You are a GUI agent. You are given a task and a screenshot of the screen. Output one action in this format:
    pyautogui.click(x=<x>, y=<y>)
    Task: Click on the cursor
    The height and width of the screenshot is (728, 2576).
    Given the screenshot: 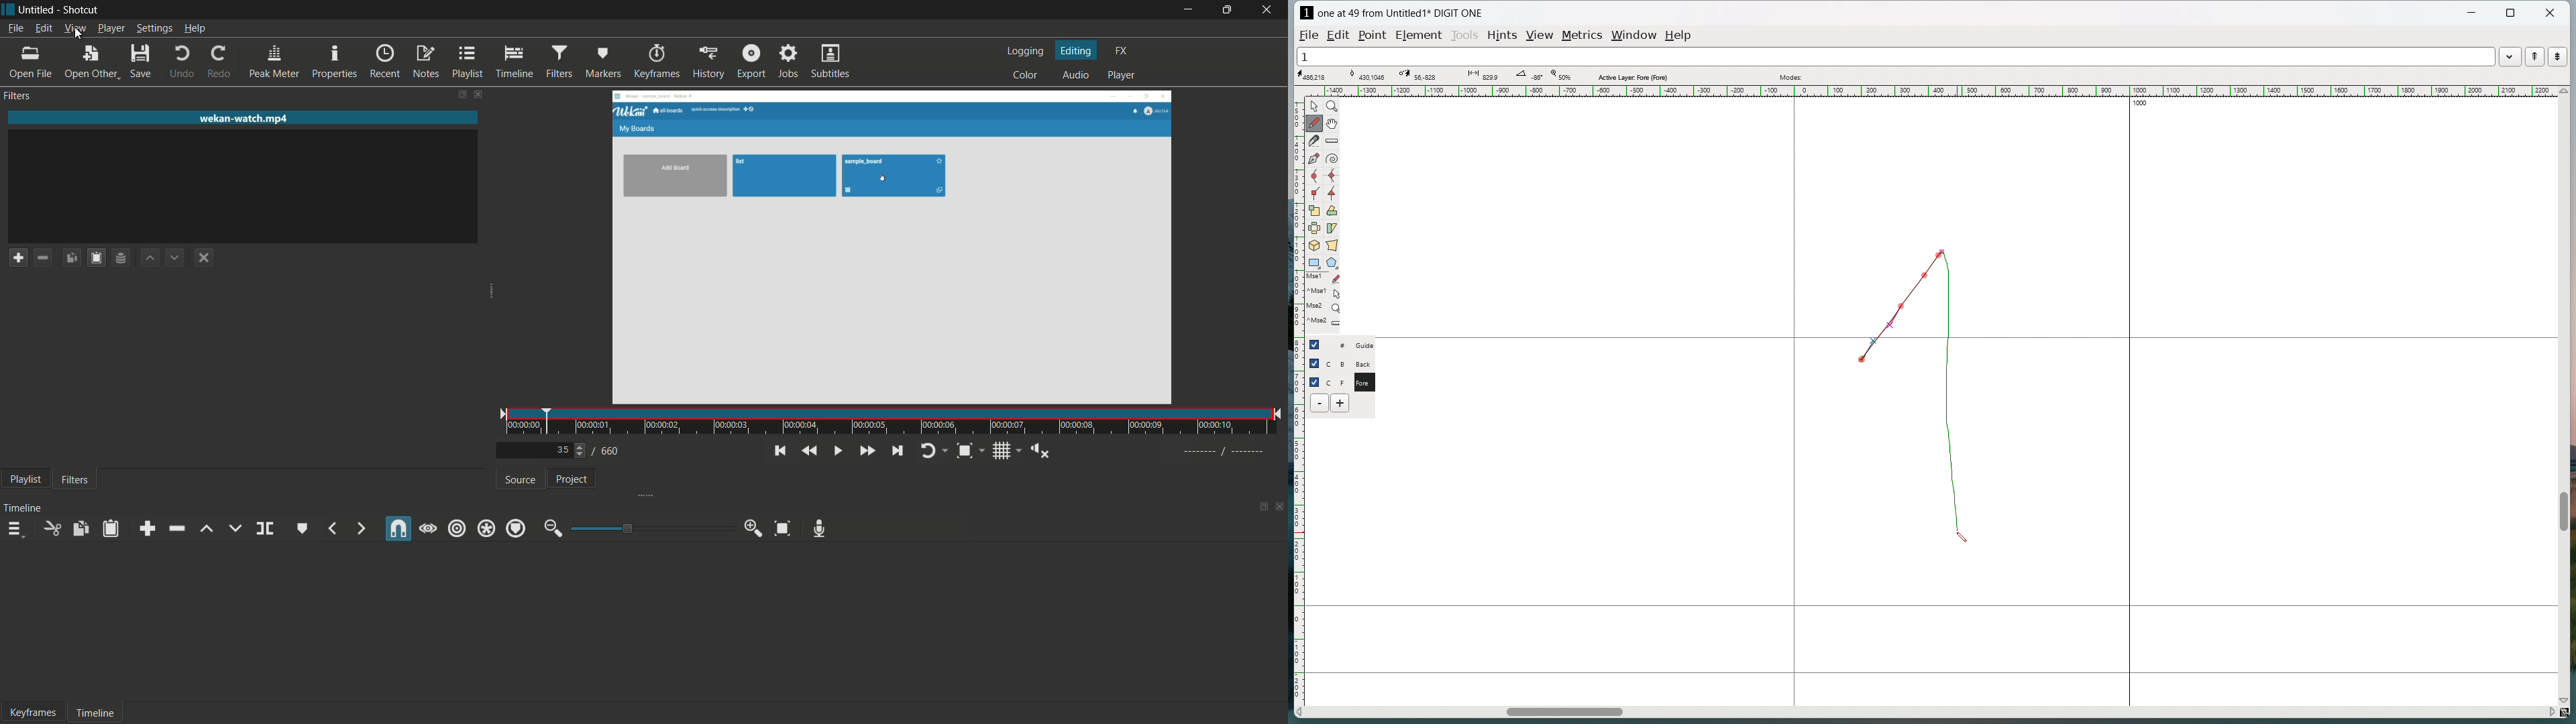 What is the action you would take?
    pyautogui.click(x=1959, y=539)
    